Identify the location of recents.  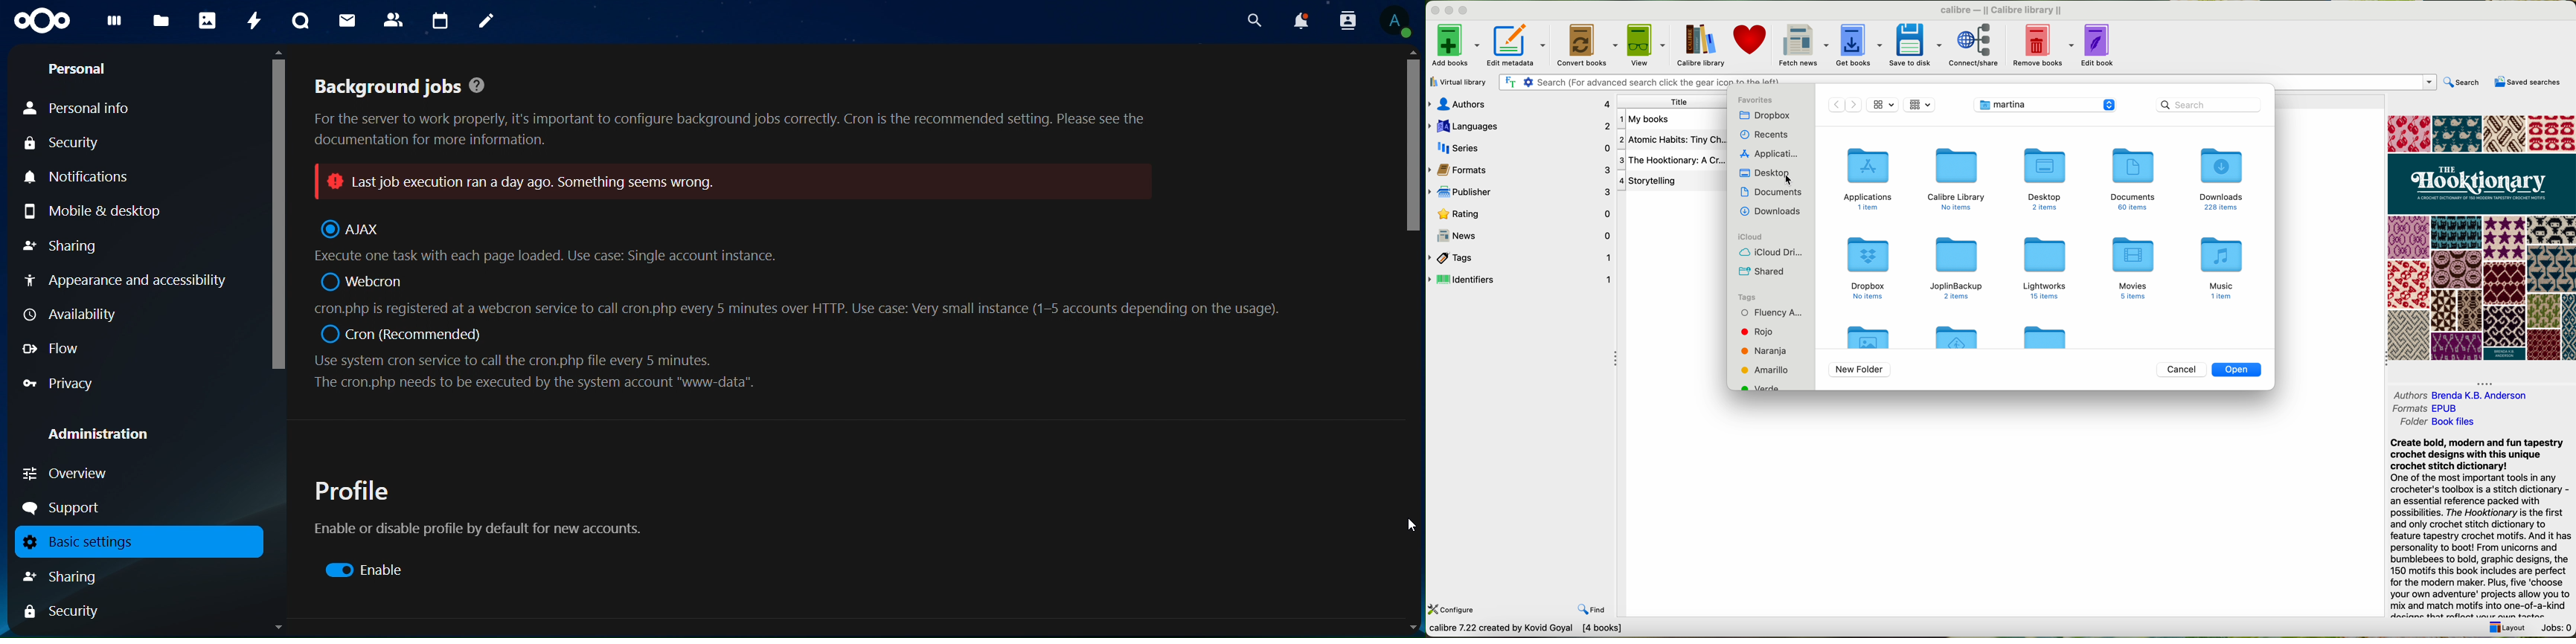
(1765, 135).